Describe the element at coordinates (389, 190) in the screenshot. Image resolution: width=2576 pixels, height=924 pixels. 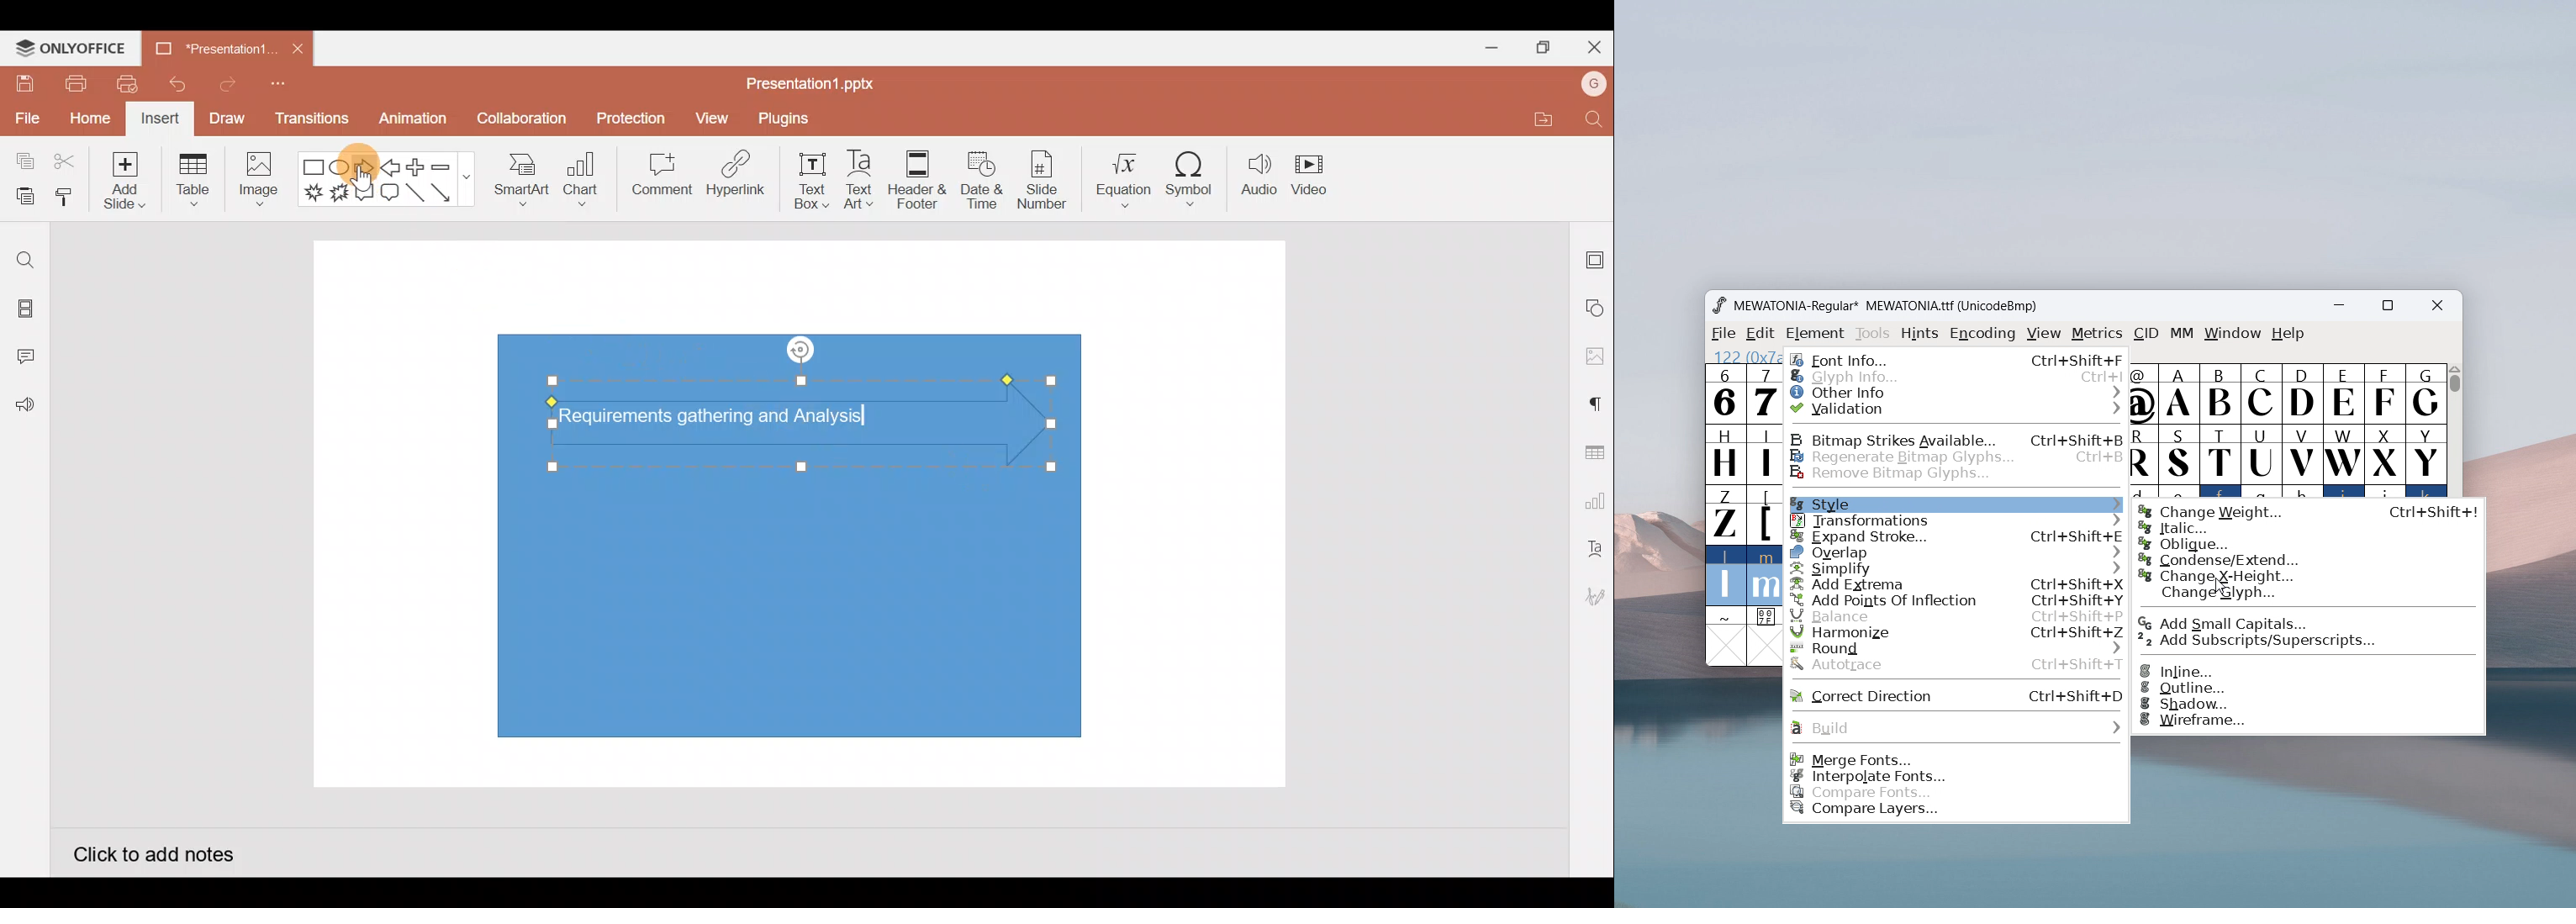
I see `Rounded Rectangular callout` at that location.